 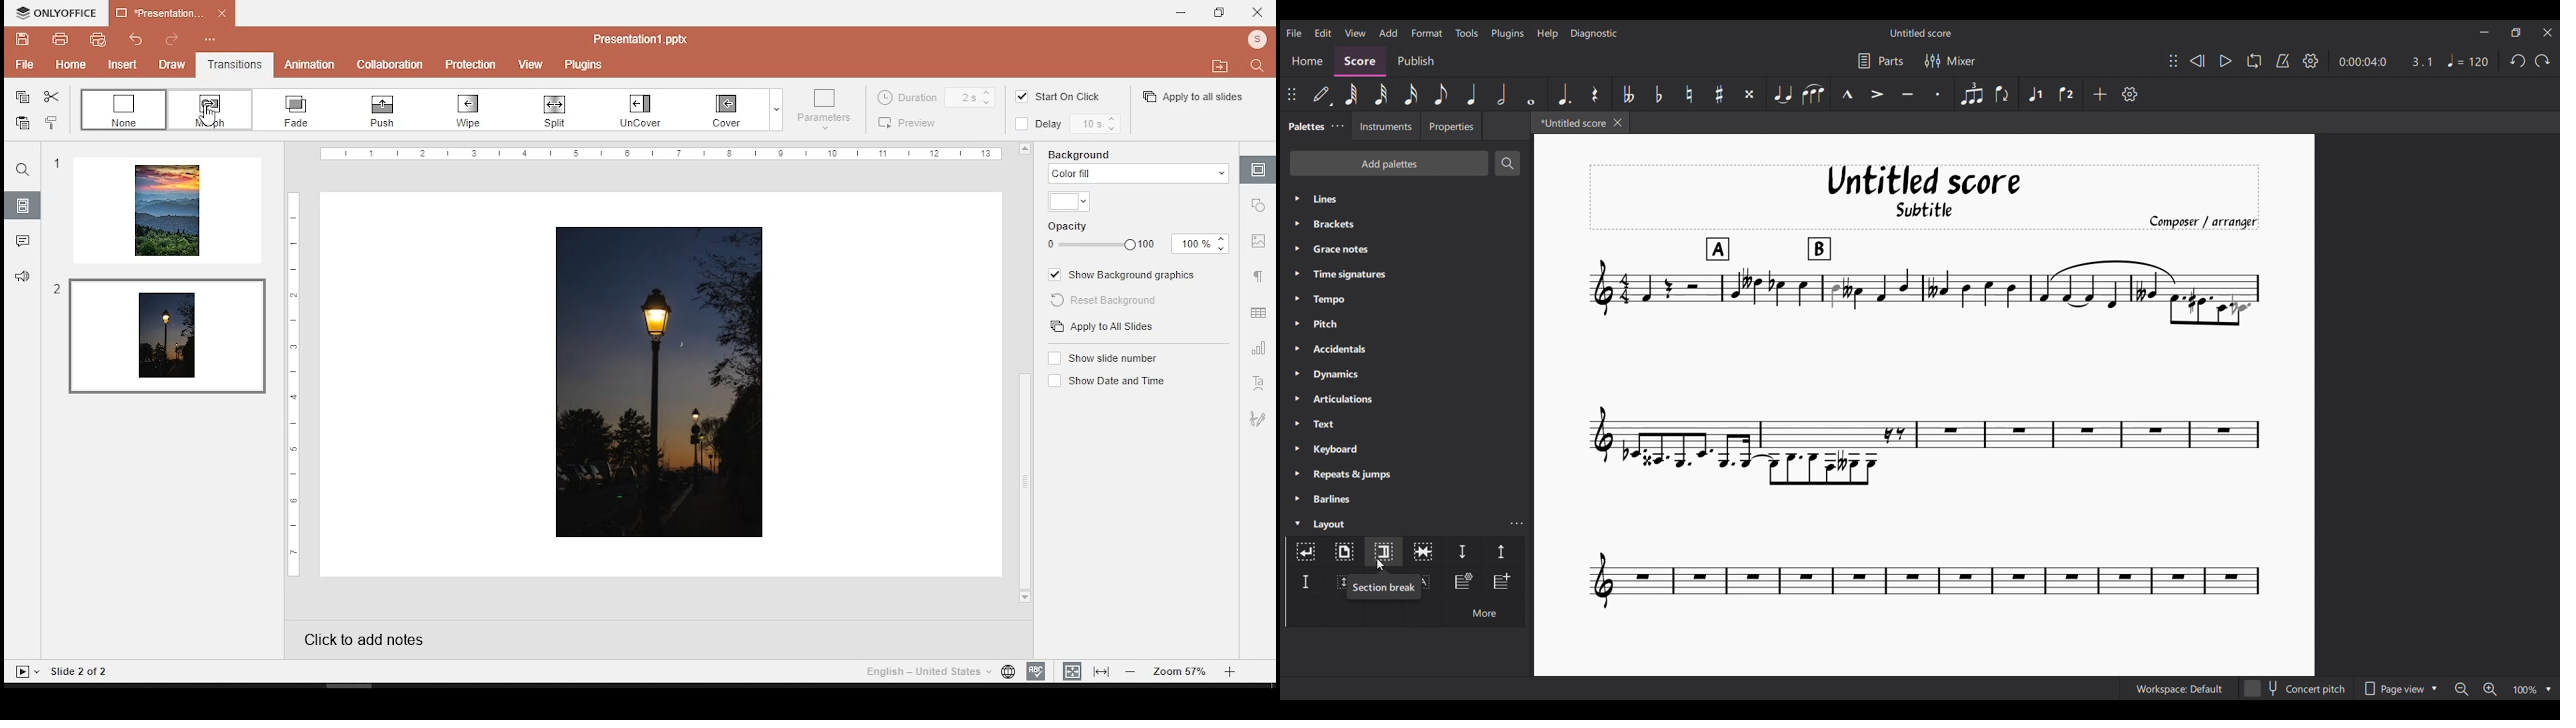 I want to click on image, so click(x=662, y=383).